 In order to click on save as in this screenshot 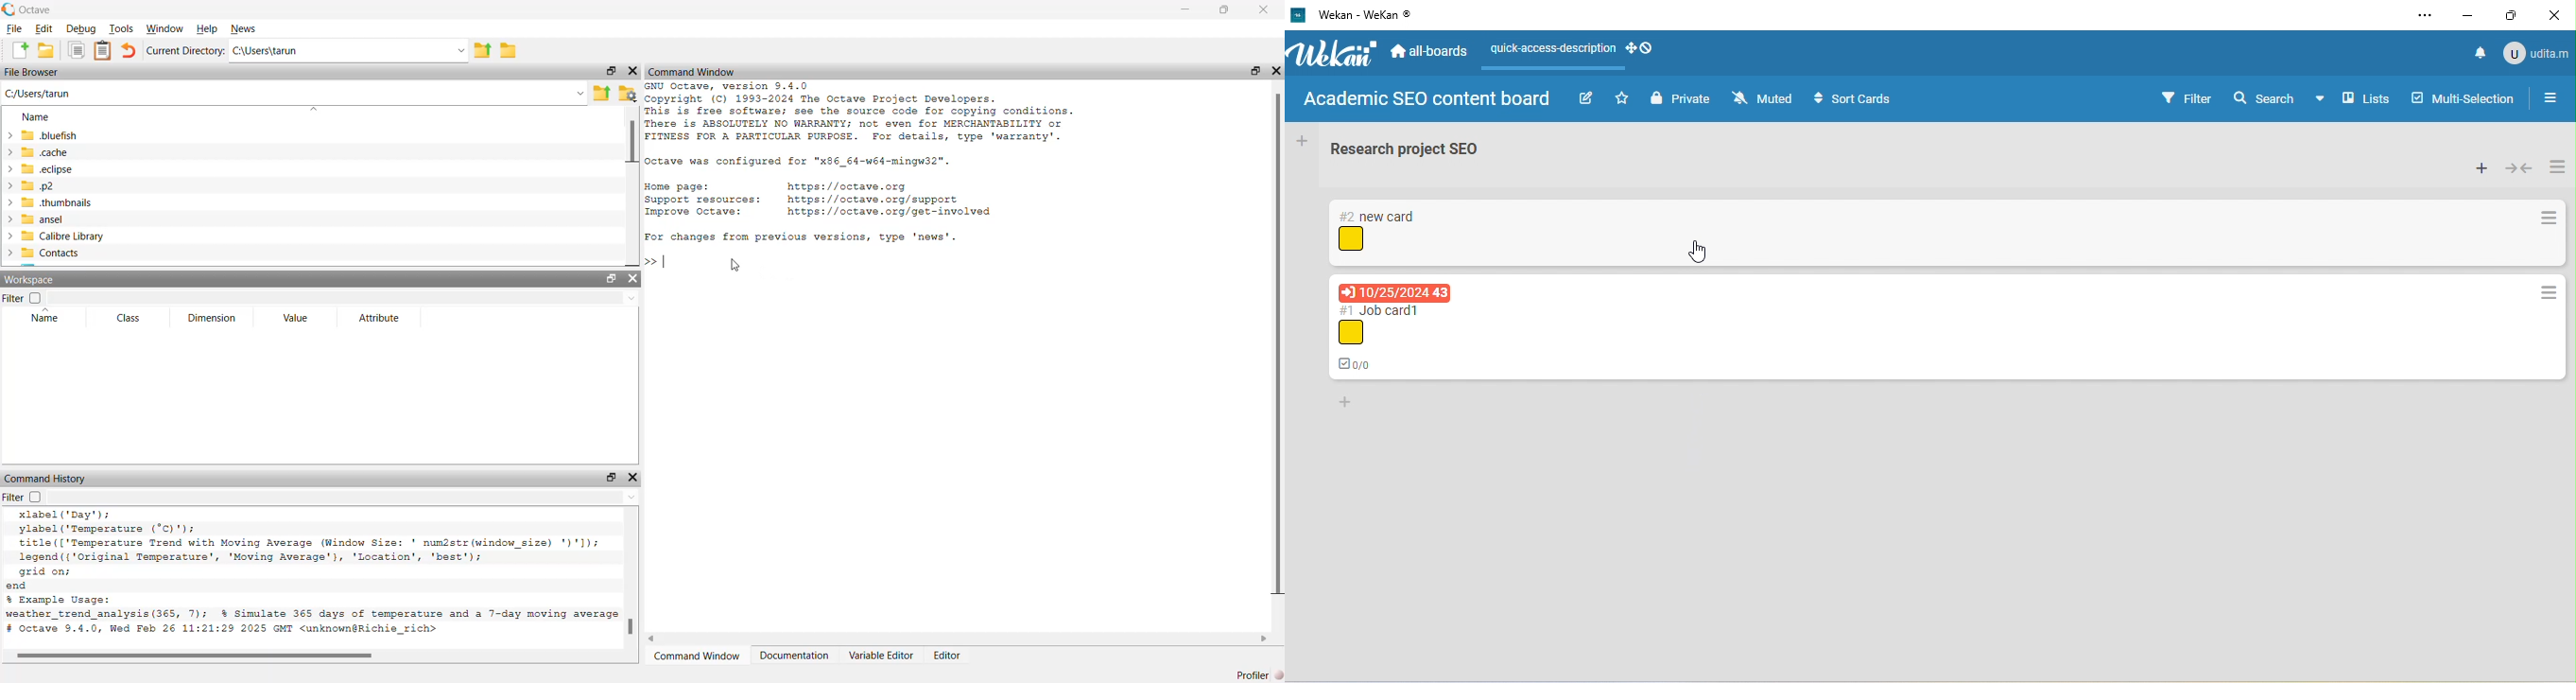, I will do `click(46, 50)`.